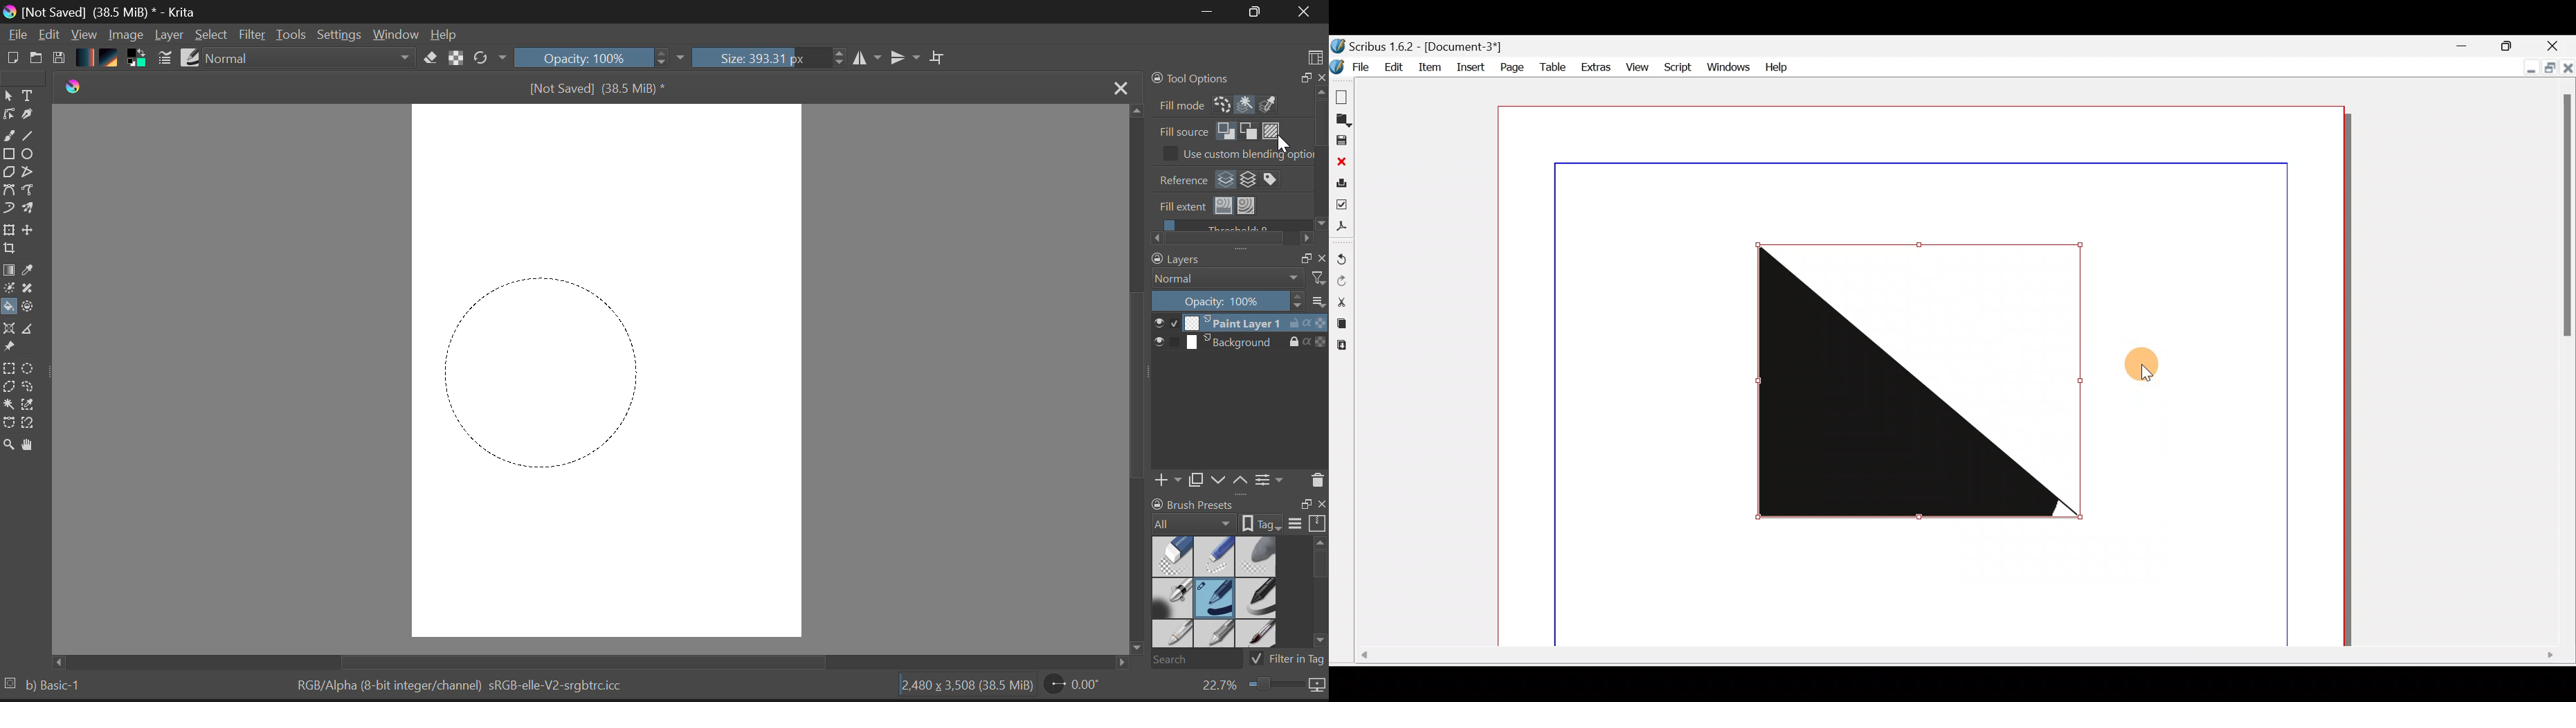 The height and width of the screenshot is (728, 2576). Describe the element at coordinates (30, 272) in the screenshot. I see `Eyedropper` at that location.